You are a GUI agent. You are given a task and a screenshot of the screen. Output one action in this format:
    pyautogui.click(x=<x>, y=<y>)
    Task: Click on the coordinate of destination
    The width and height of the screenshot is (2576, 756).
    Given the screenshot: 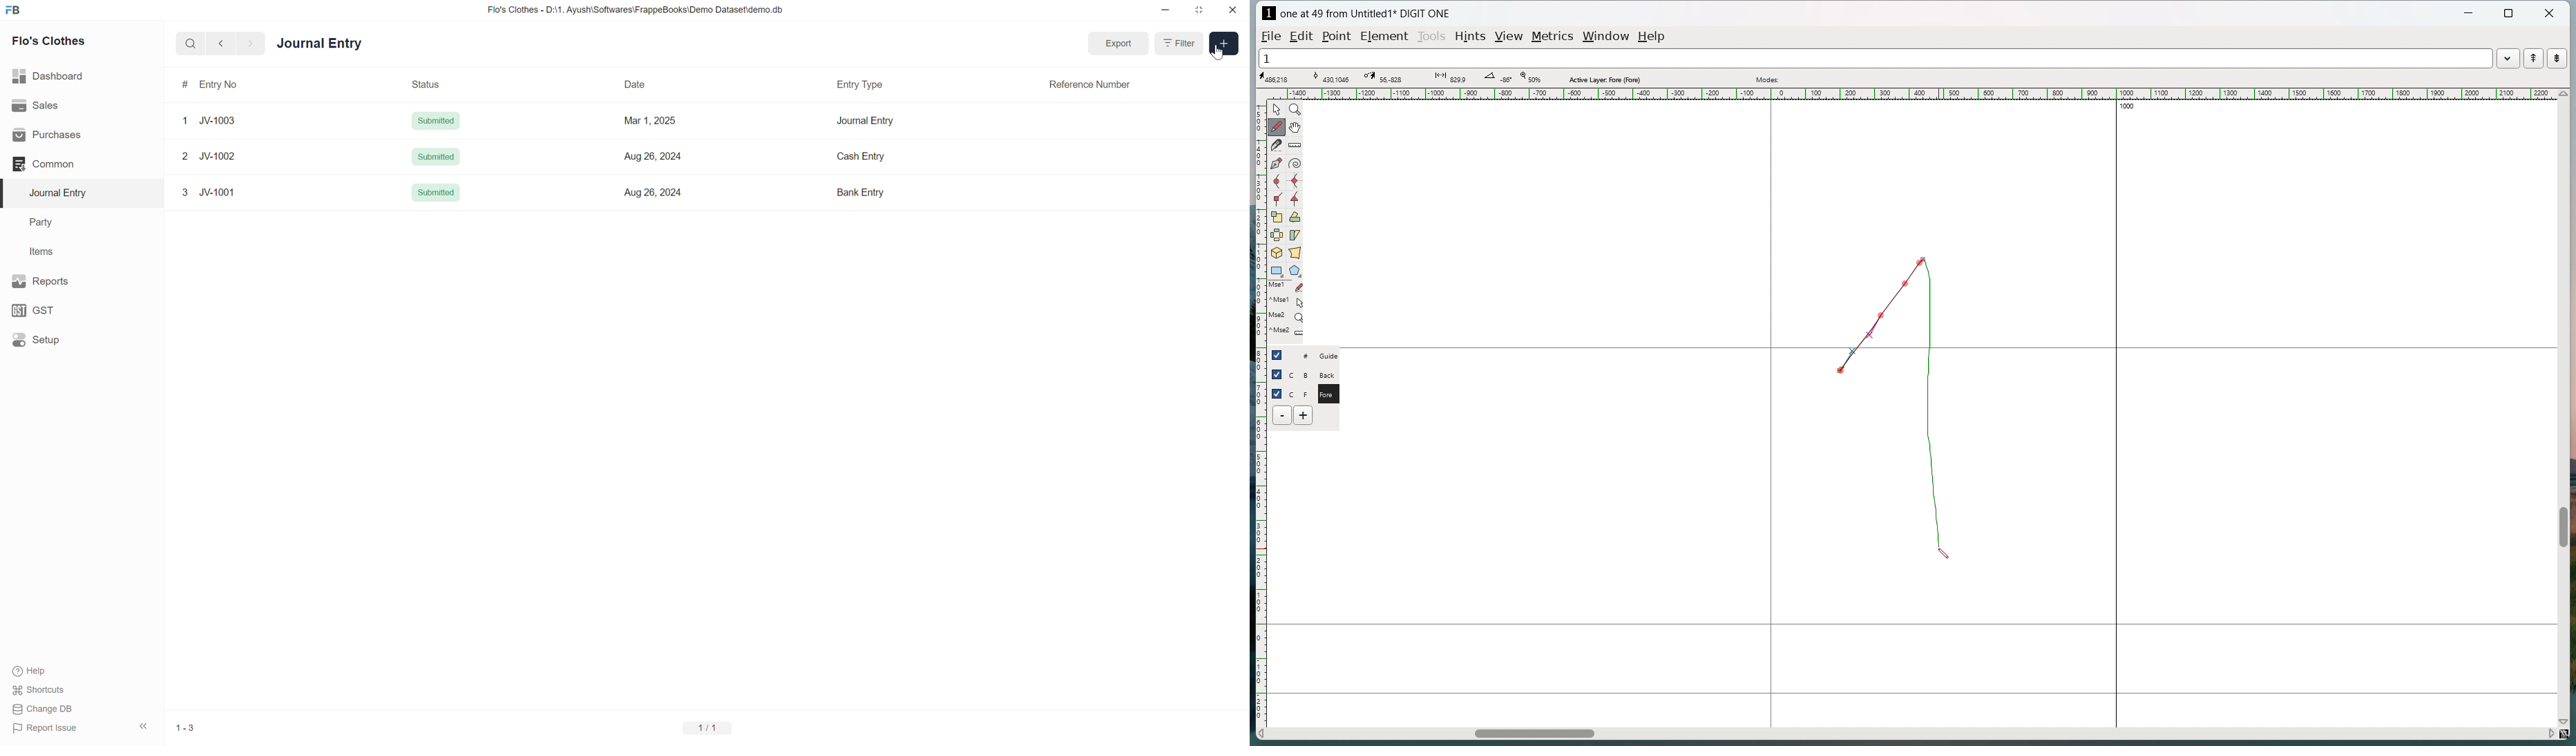 What is the action you would take?
    pyautogui.click(x=1383, y=77)
    